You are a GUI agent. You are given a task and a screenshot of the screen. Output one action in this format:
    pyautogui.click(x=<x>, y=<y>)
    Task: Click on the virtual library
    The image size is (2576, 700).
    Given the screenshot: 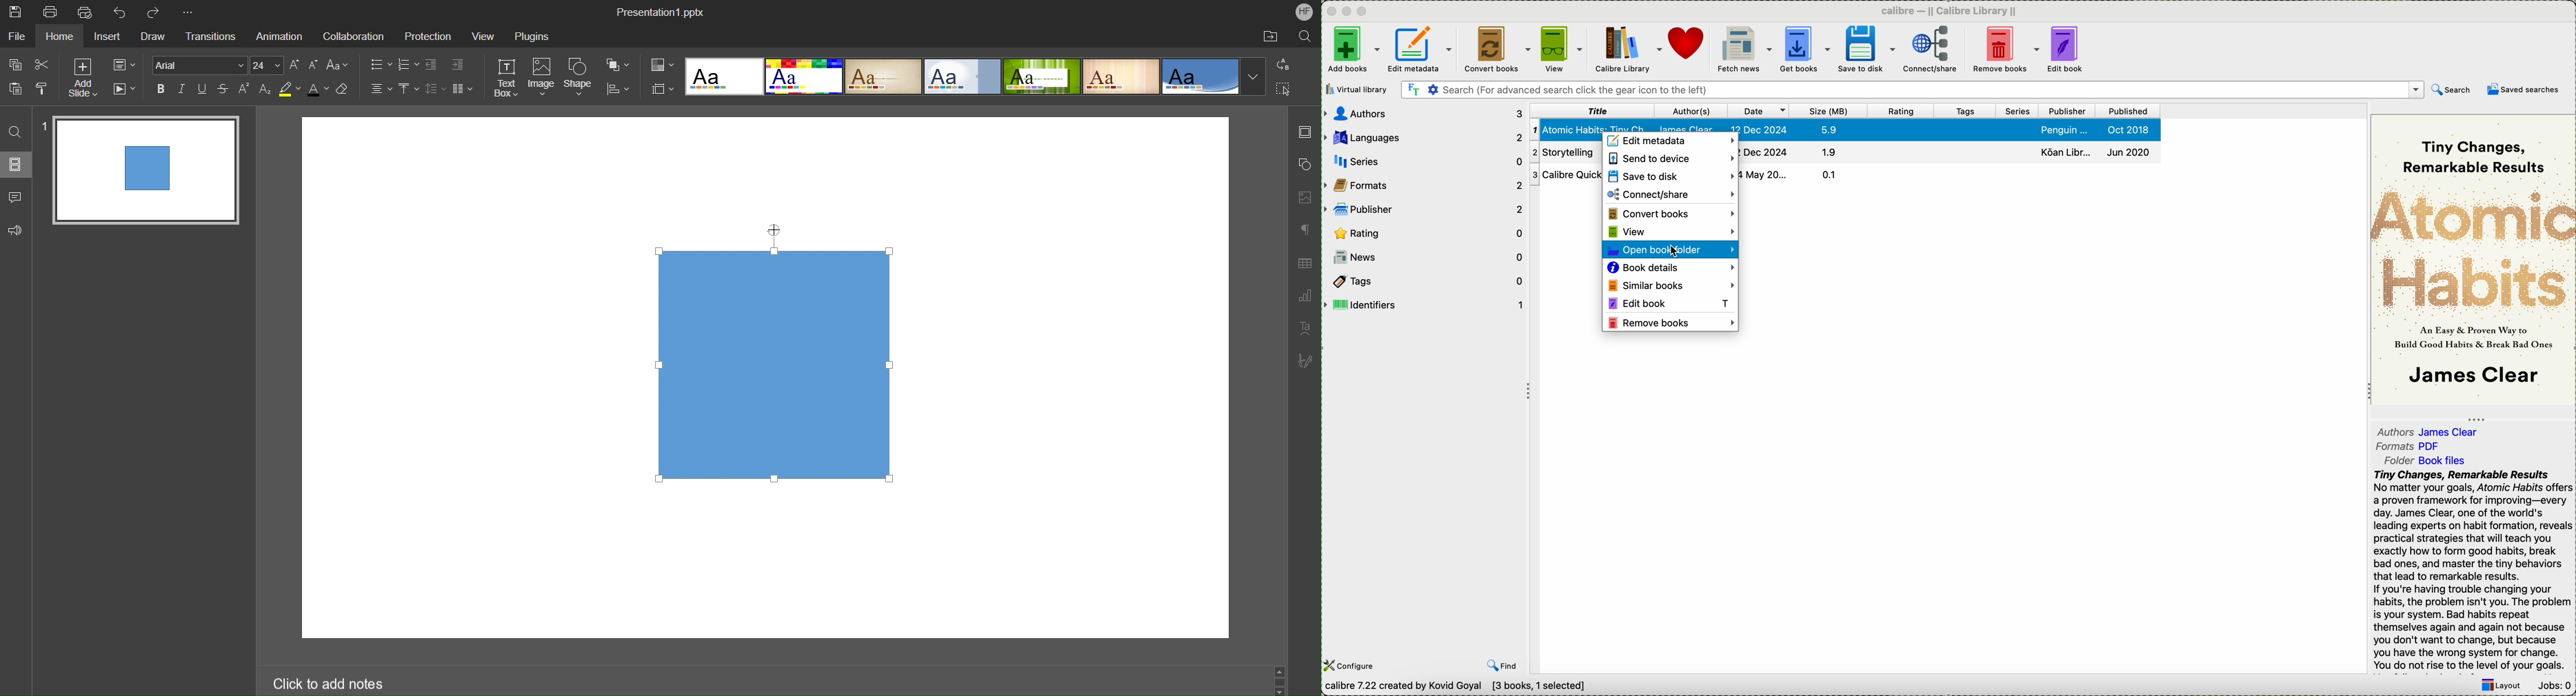 What is the action you would take?
    pyautogui.click(x=1359, y=89)
    